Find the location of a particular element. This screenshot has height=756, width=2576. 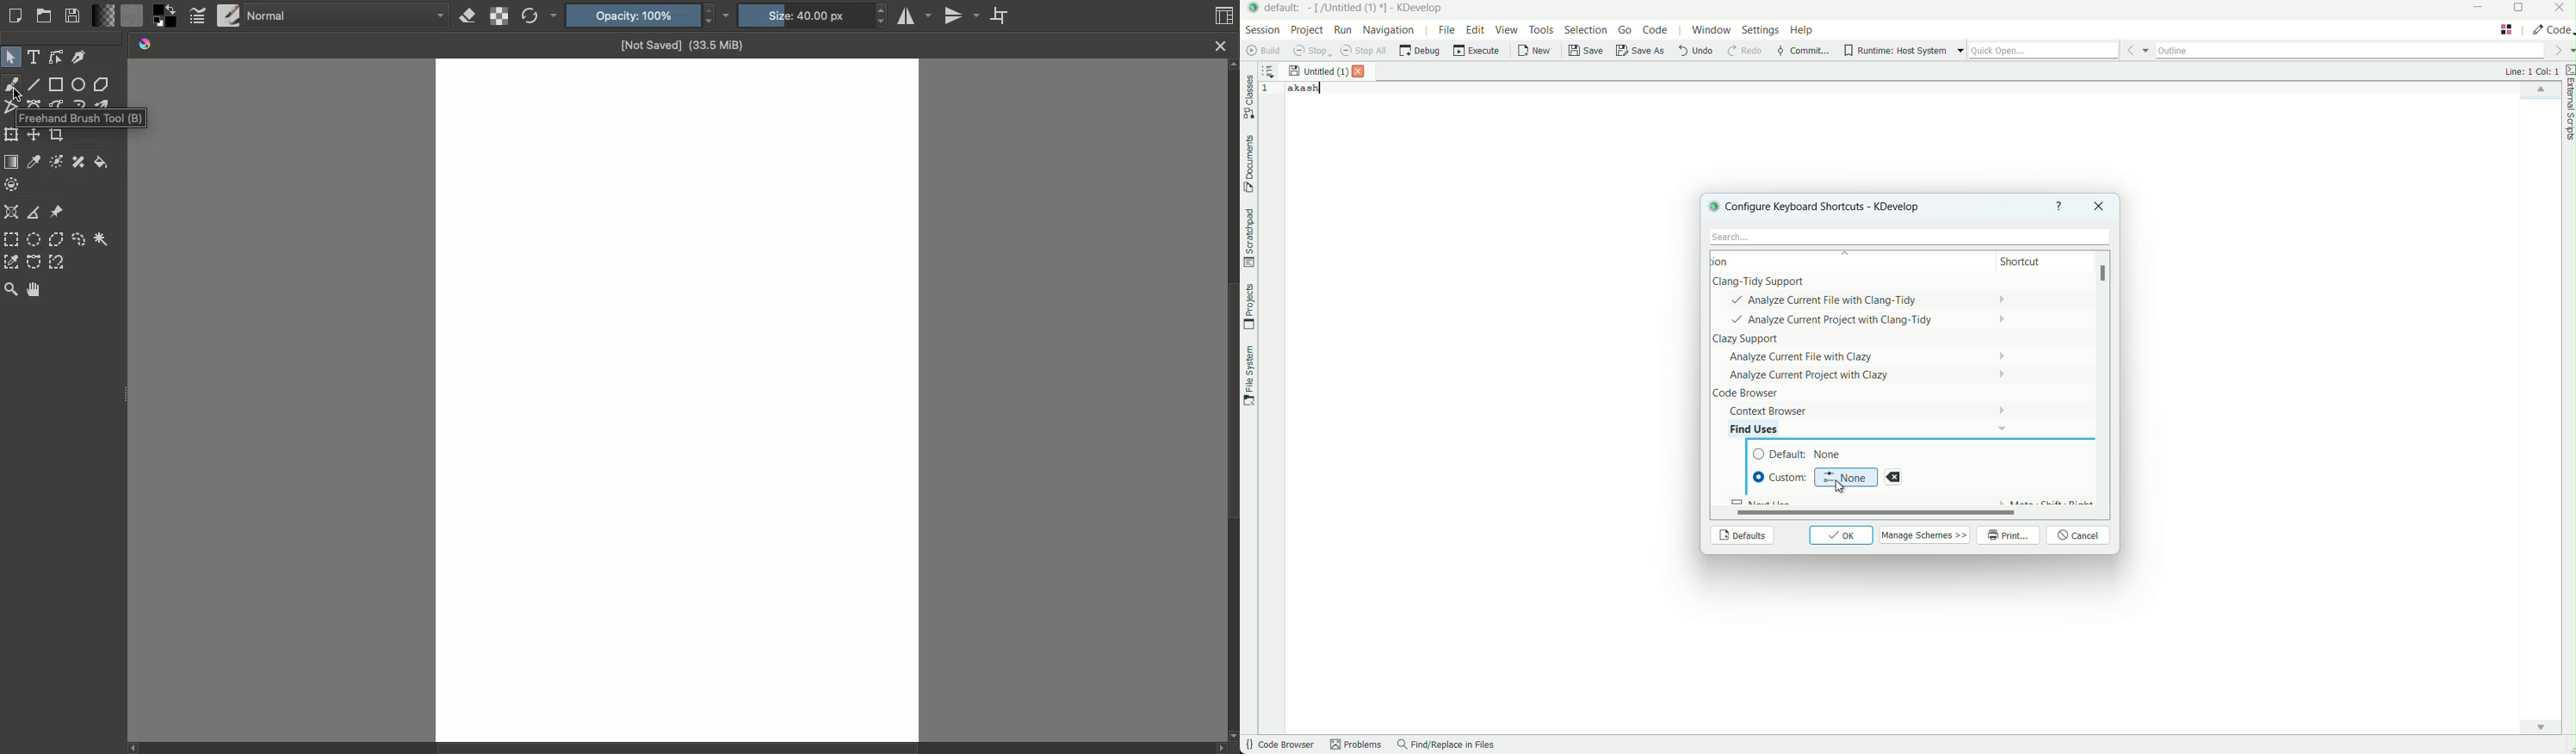

scroll right is located at coordinates (1217, 749).